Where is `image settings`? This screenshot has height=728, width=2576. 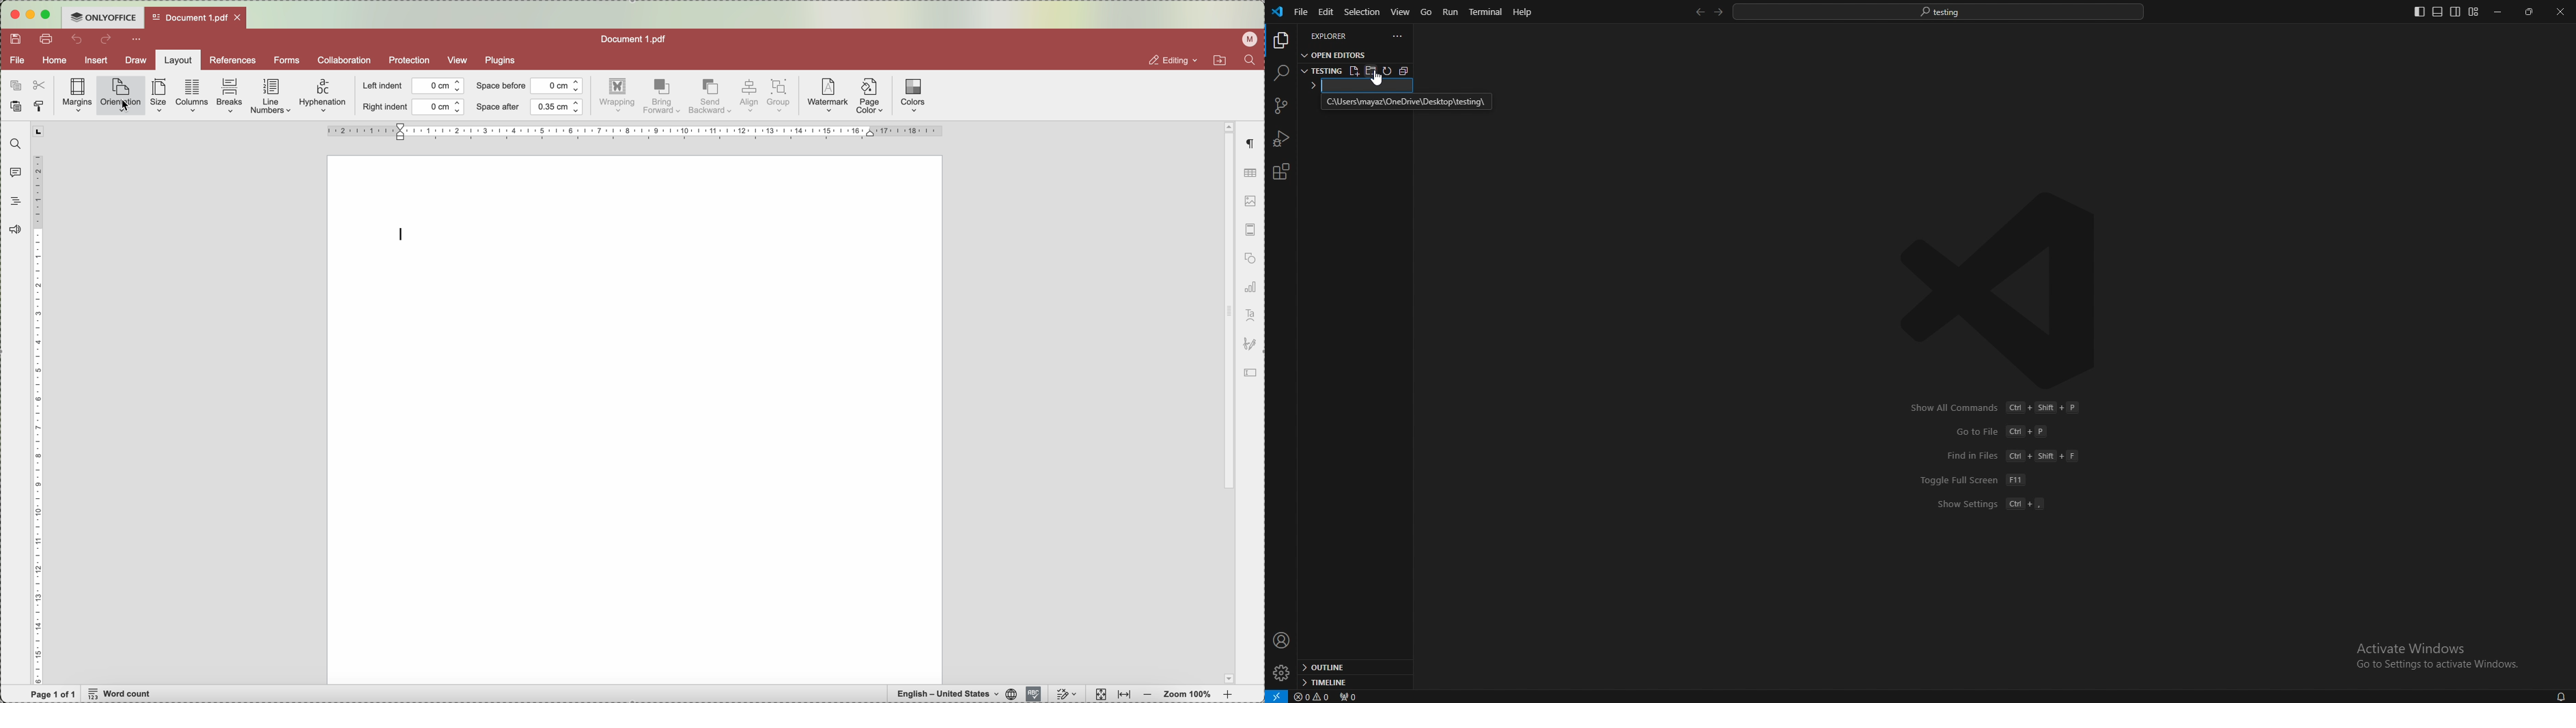
image settings is located at coordinates (1250, 203).